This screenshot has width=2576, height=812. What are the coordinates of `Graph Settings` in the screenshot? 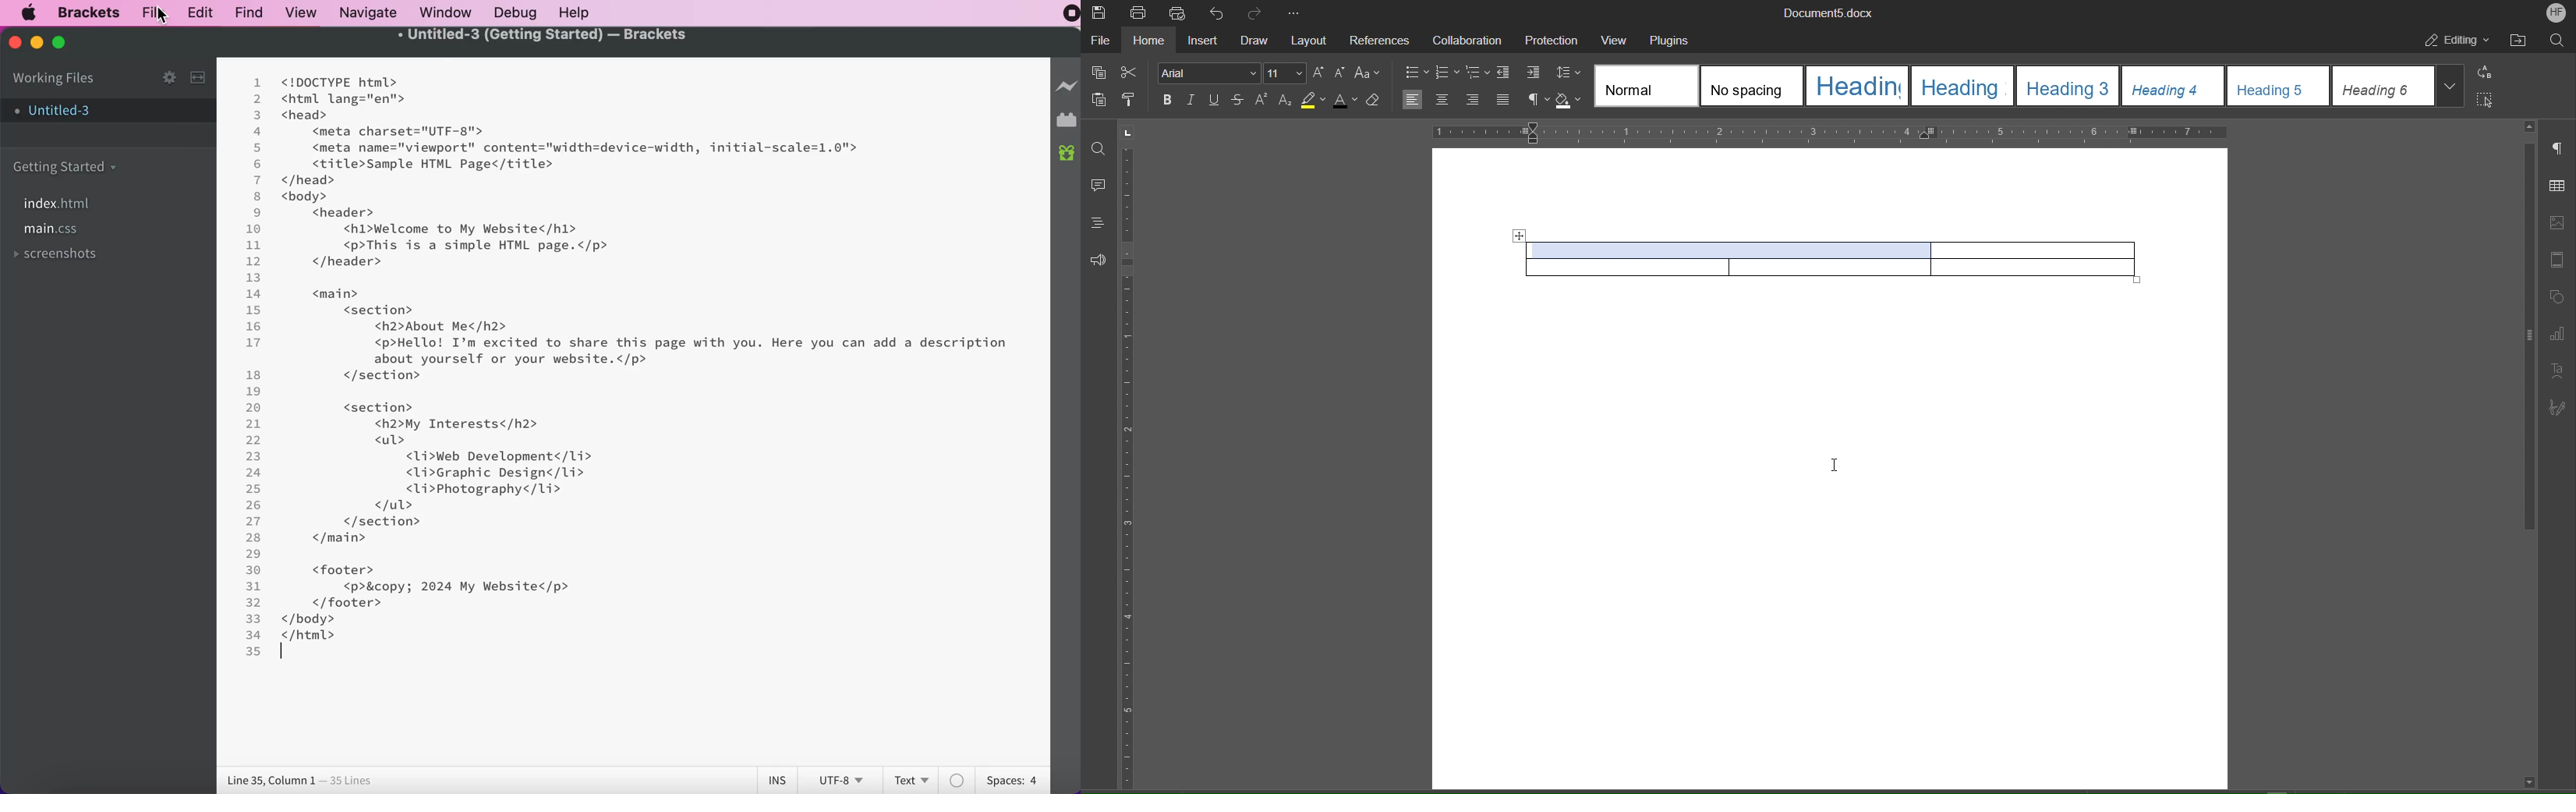 It's located at (2560, 331).